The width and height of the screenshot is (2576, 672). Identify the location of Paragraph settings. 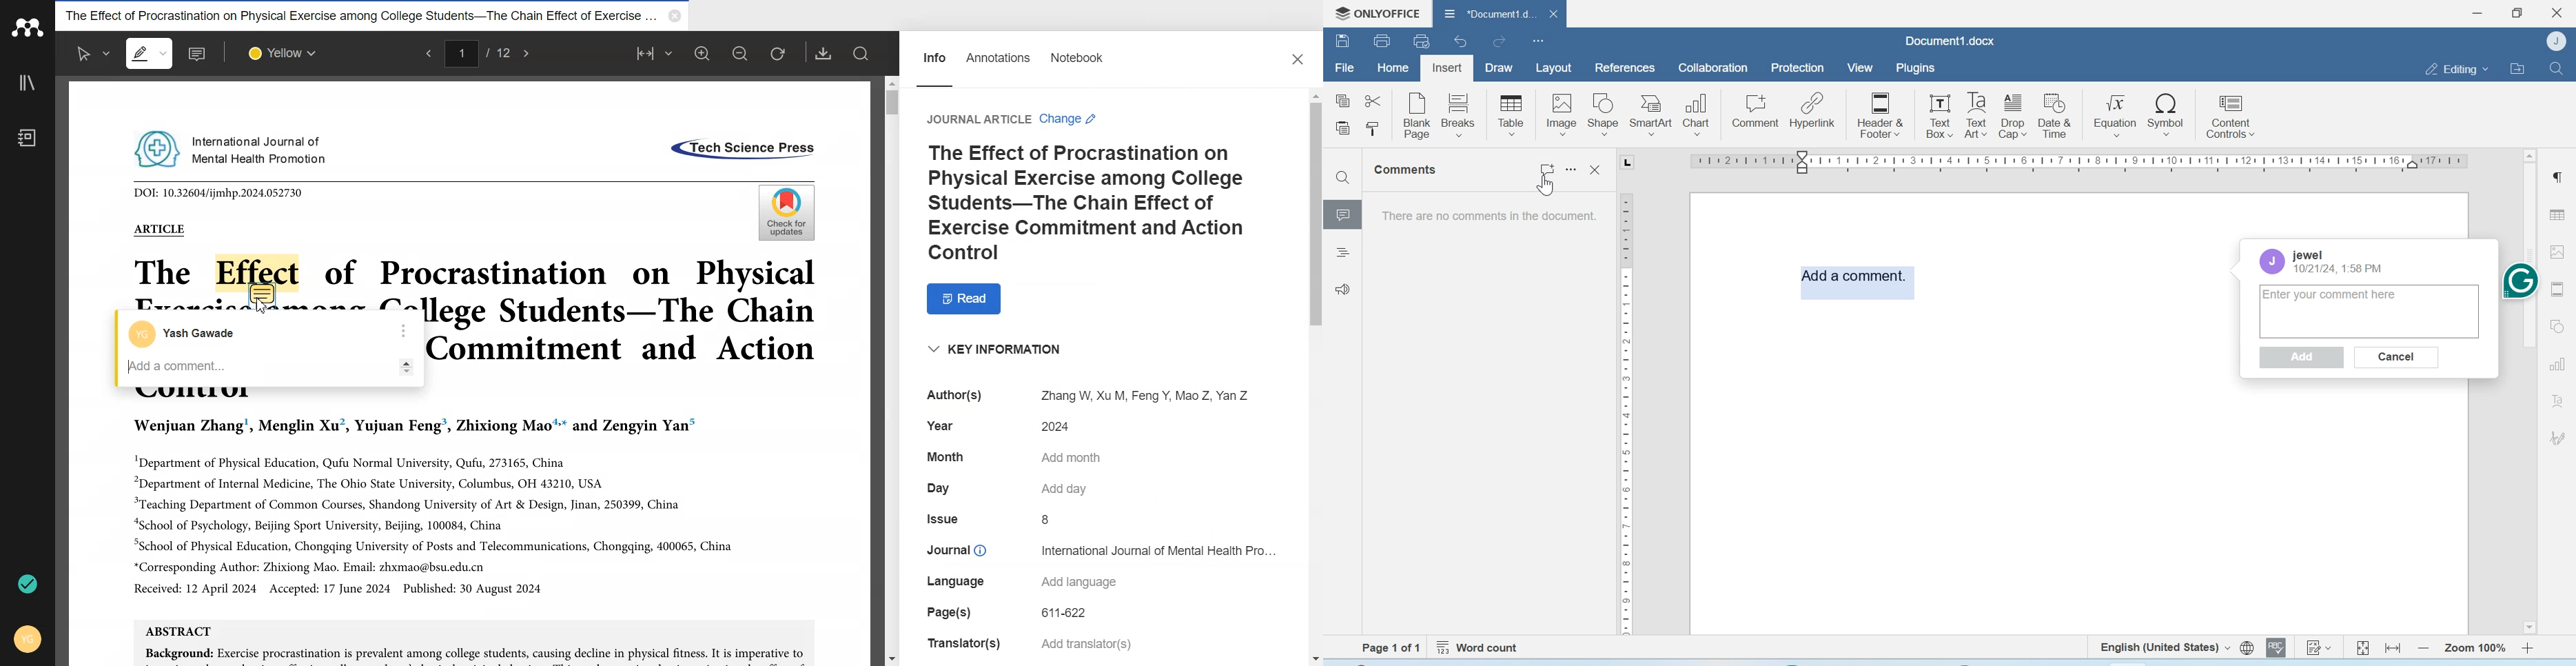
(2557, 176).